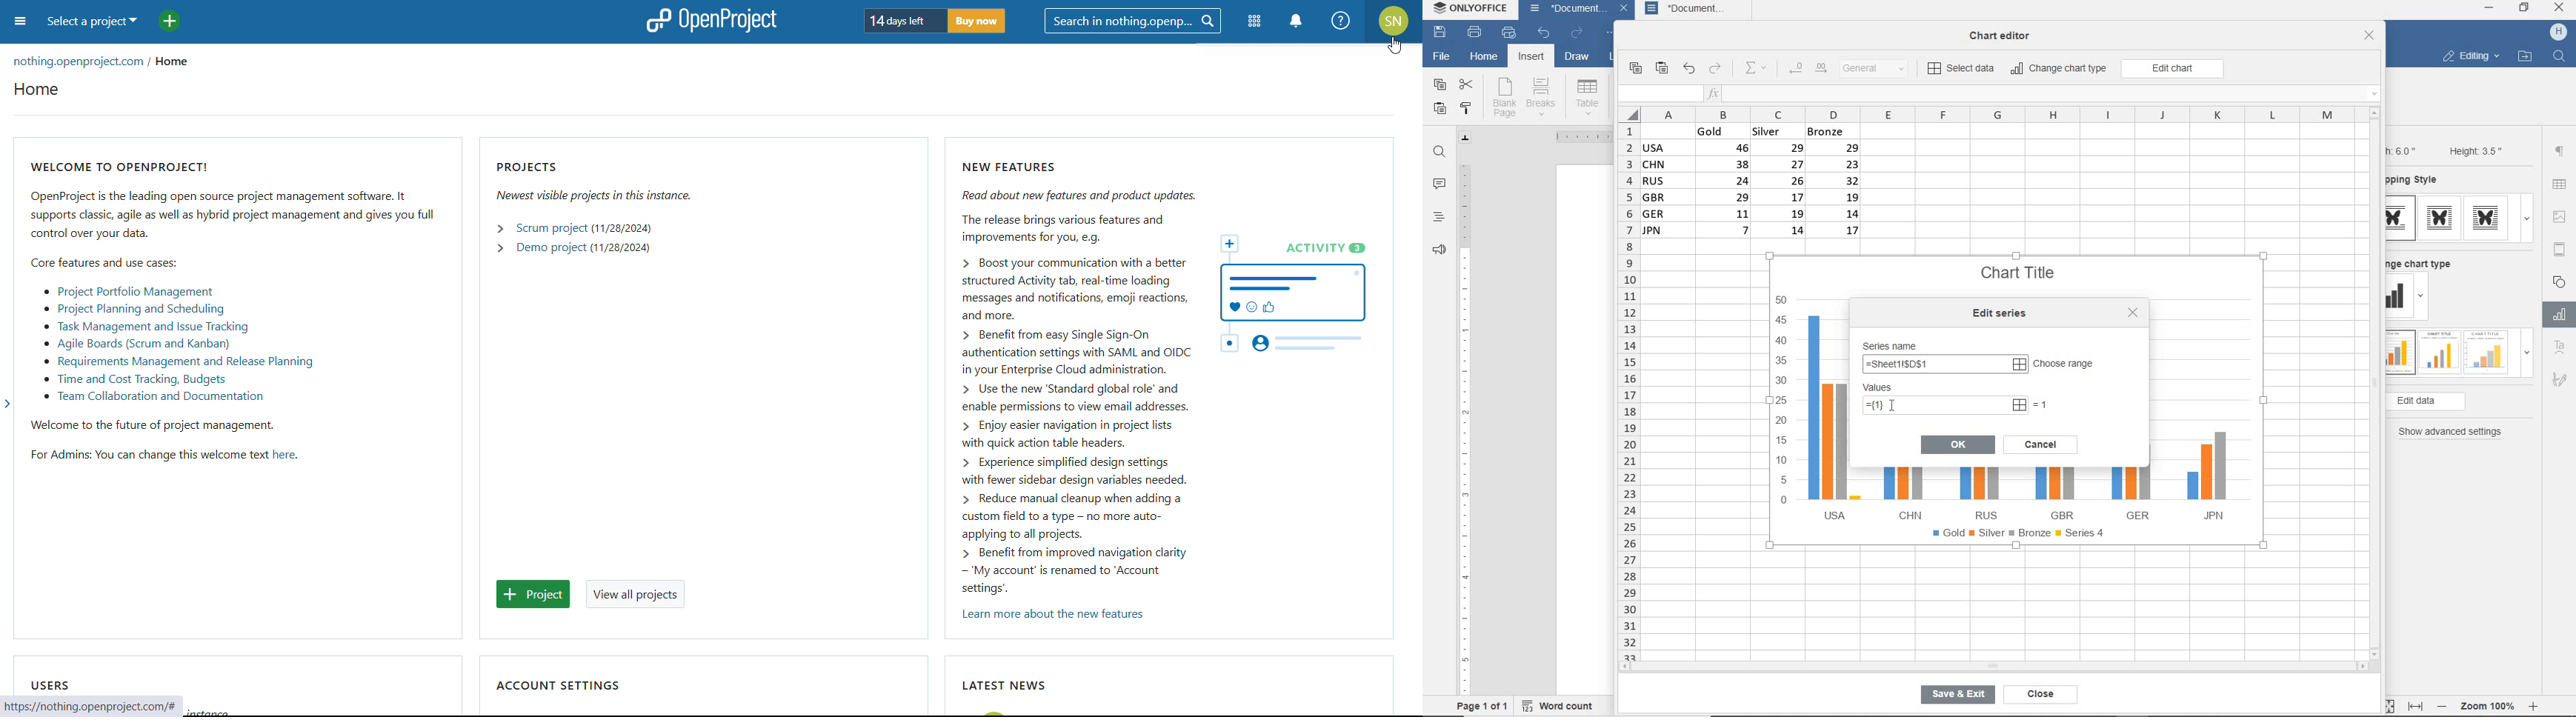 This screenshot has height=728, width=2576. I want to click on table, so click(1587, 97).